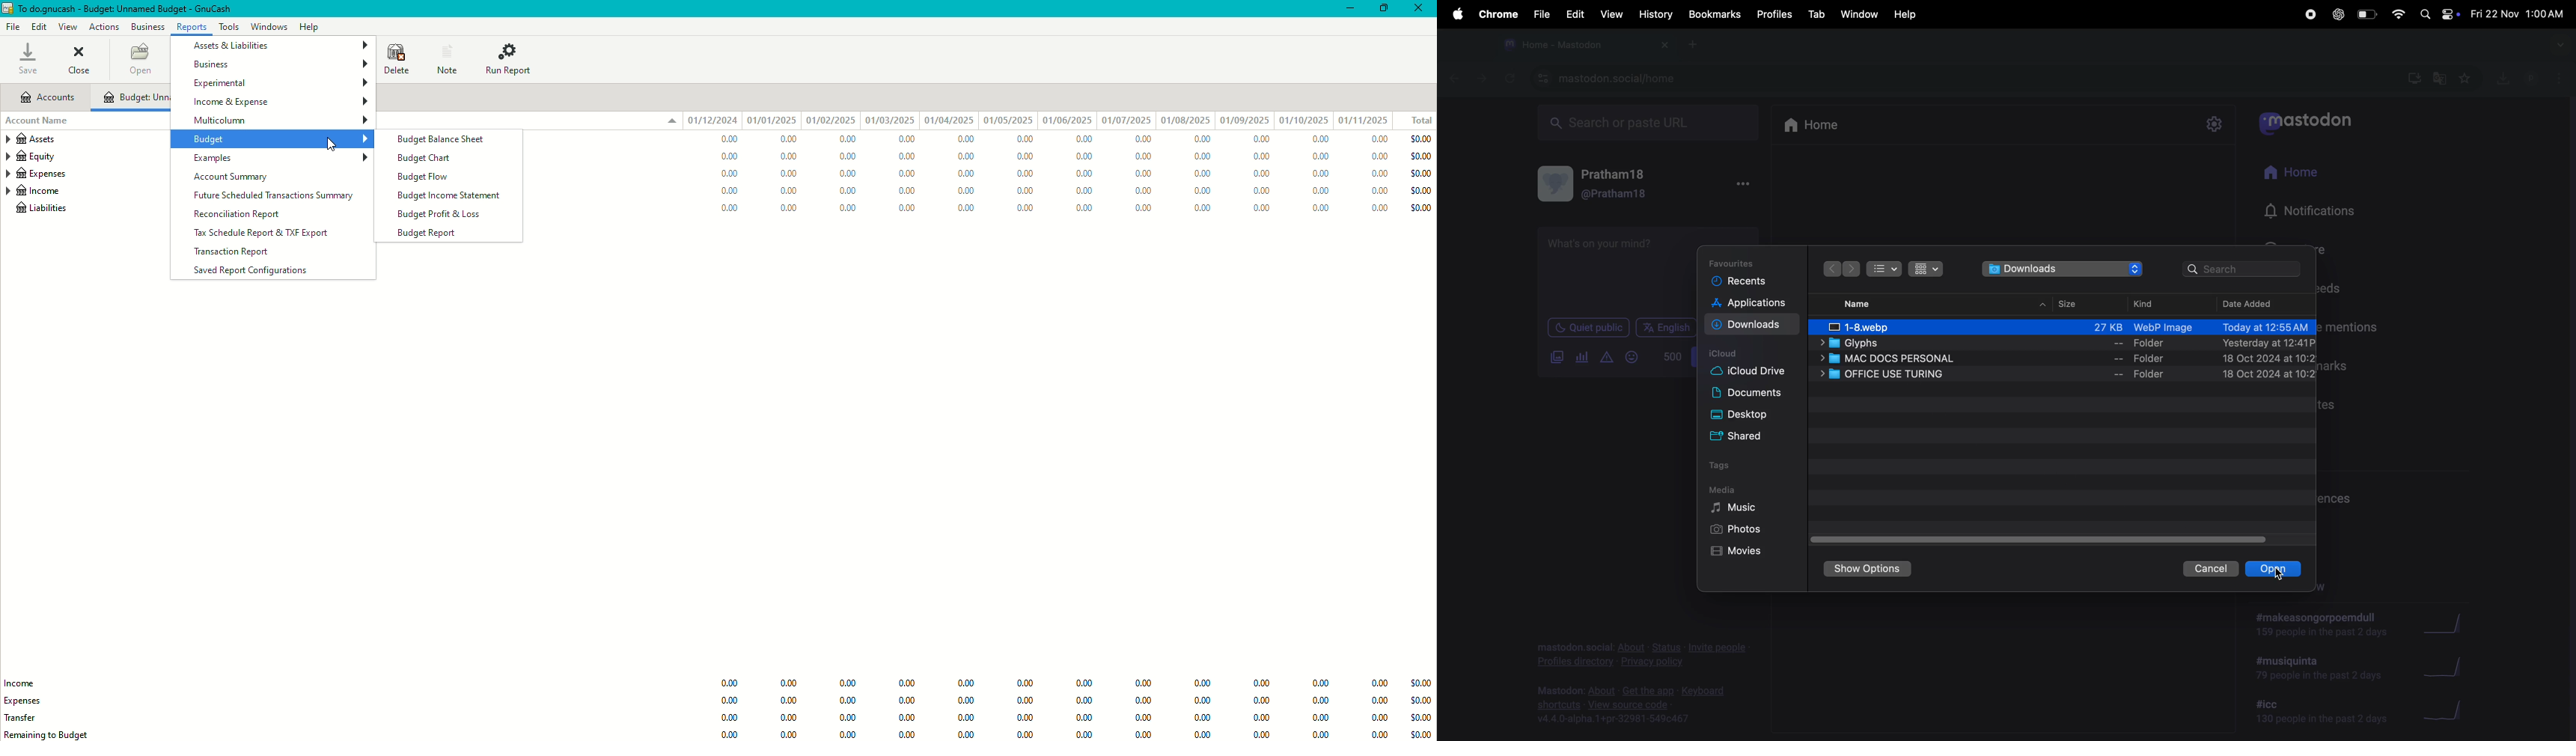 The width and height of the screenshot is (2576, 756). Describe the element at coordinates (2070, 327) in the screenshot. I see `image` at that location.